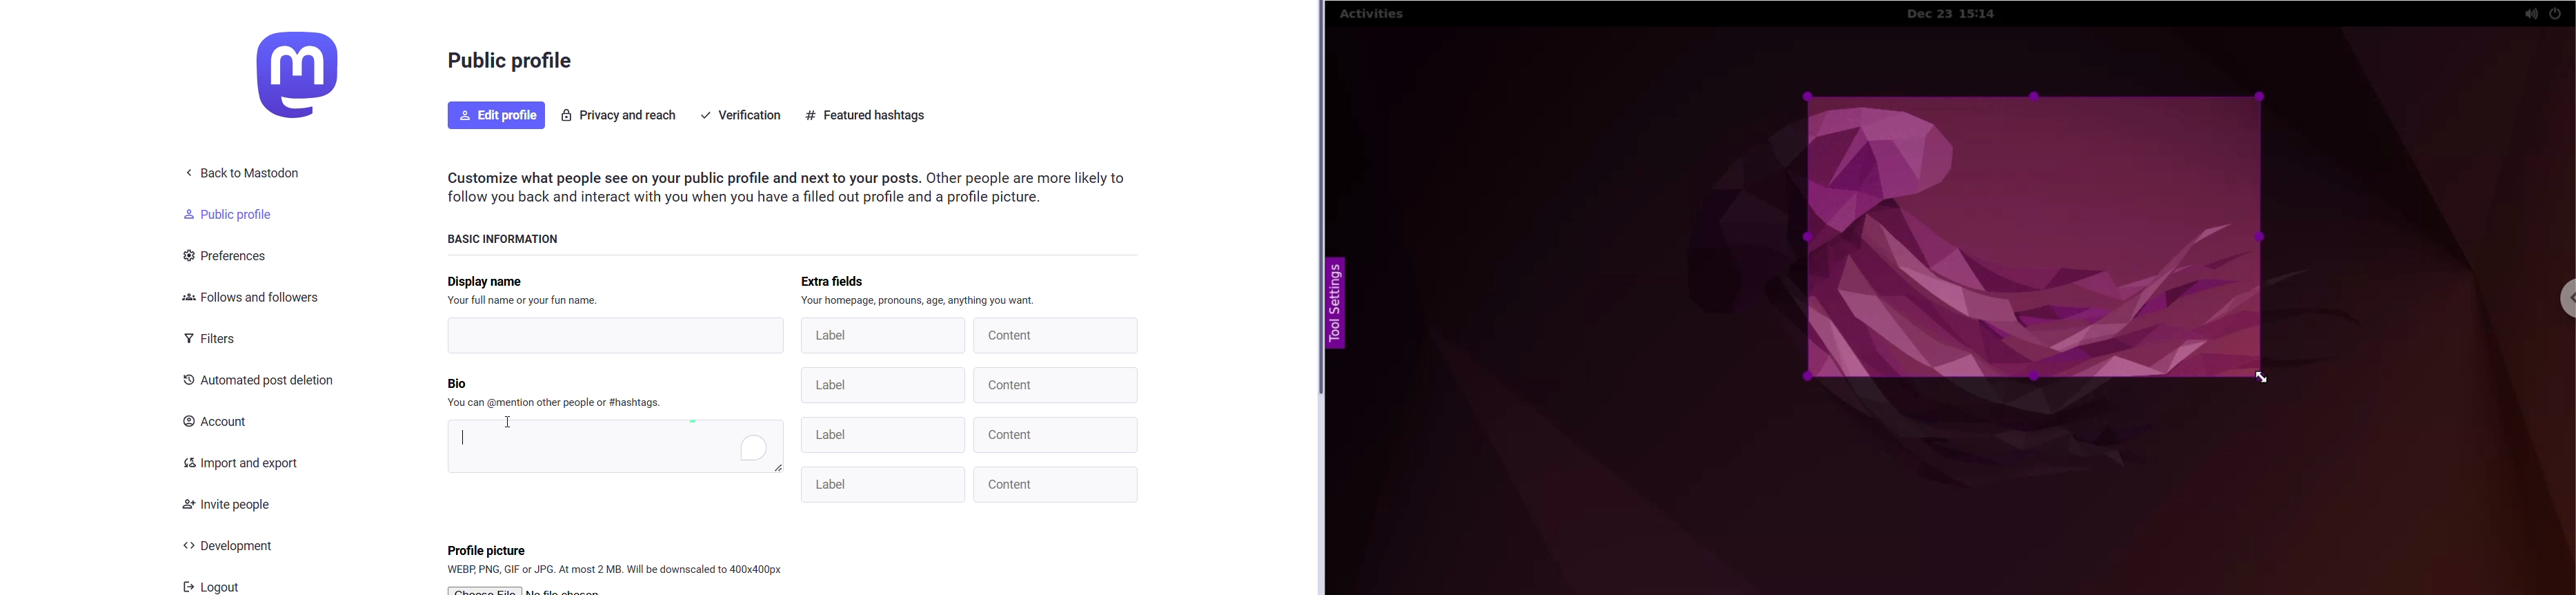 Image resolution: width=2576 pixels, height=616 pixels. I want to click on content, so click(1058, 335).